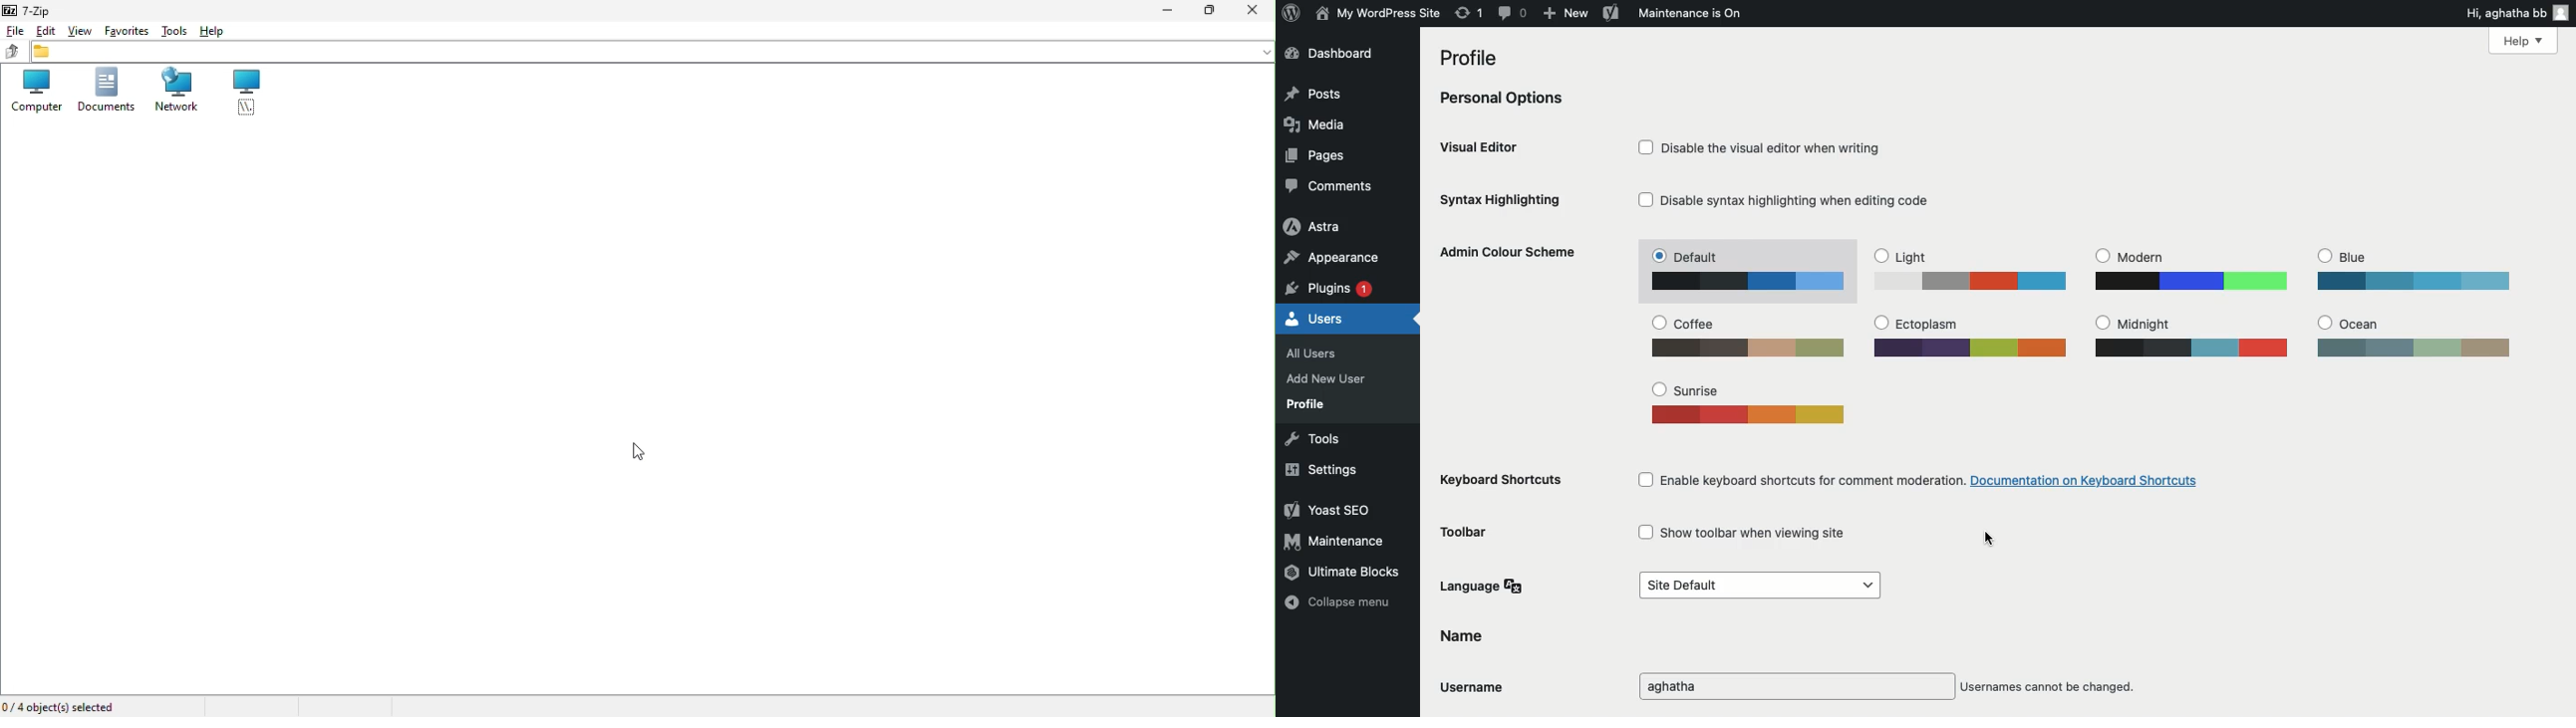  Describe the element at coordinates (2194, 271) in the screenshot. I see `Modern` at that location.